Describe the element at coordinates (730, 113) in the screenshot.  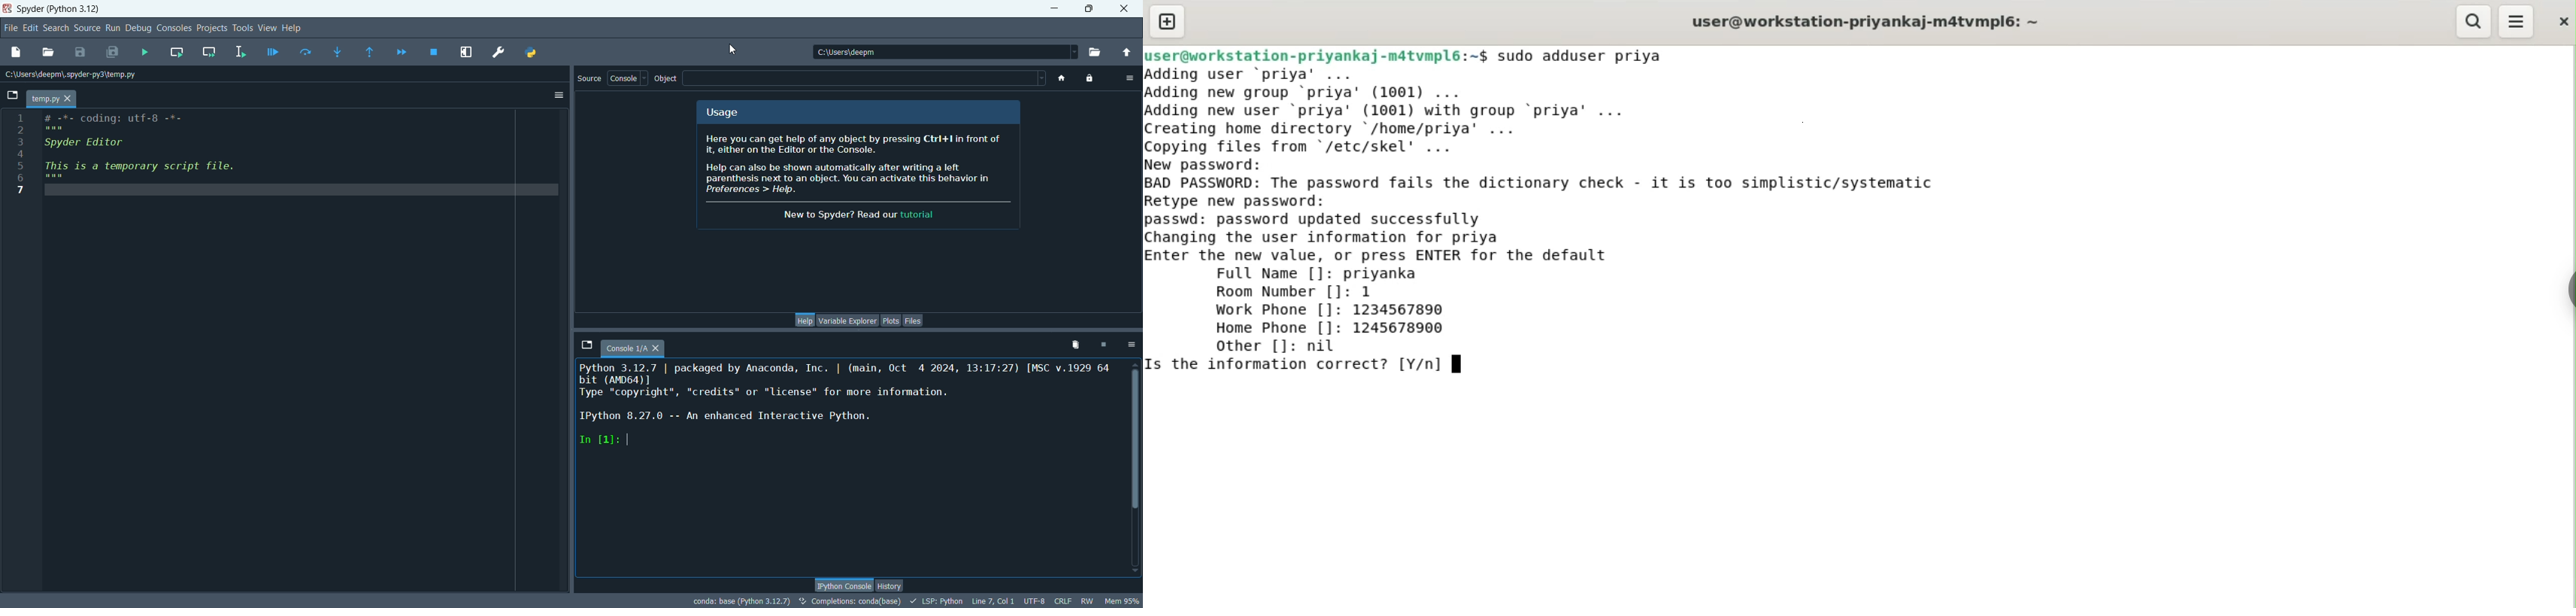
I see `usage` at that location.